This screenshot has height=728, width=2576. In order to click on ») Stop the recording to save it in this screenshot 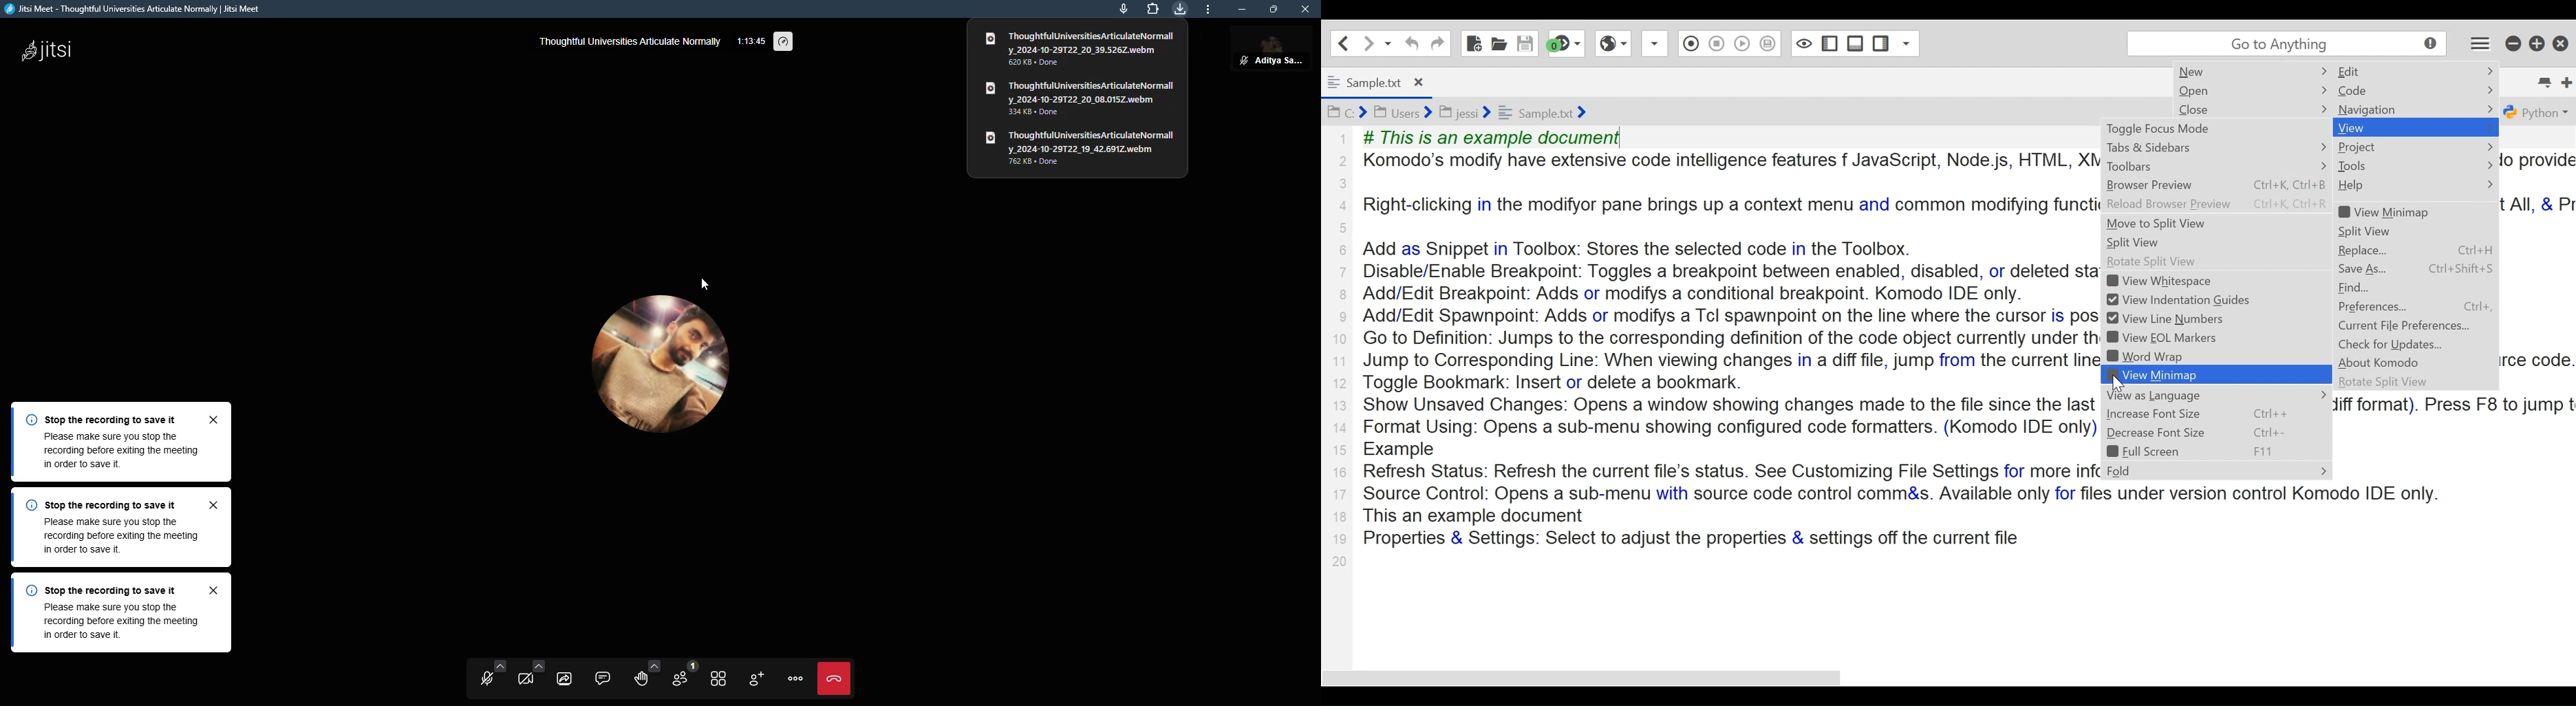, I will do `click(113, 504)`.